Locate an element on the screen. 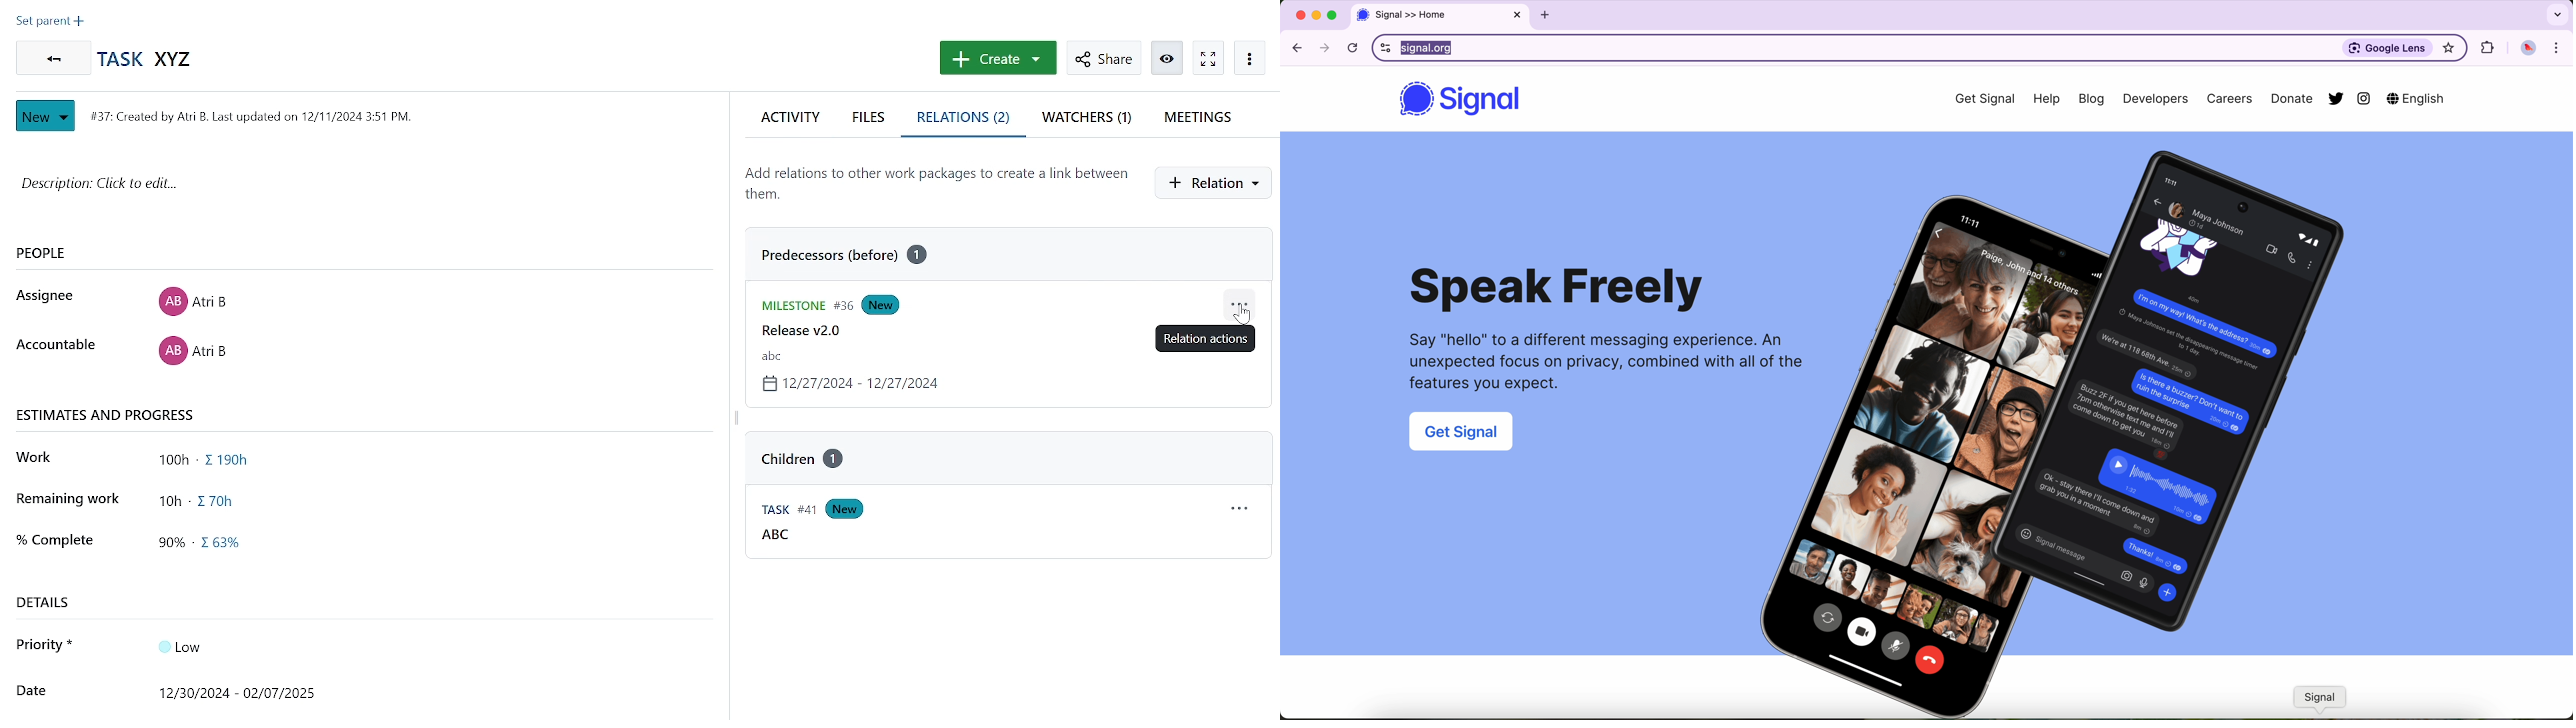  Donate is located at coordinates (2286, 100).